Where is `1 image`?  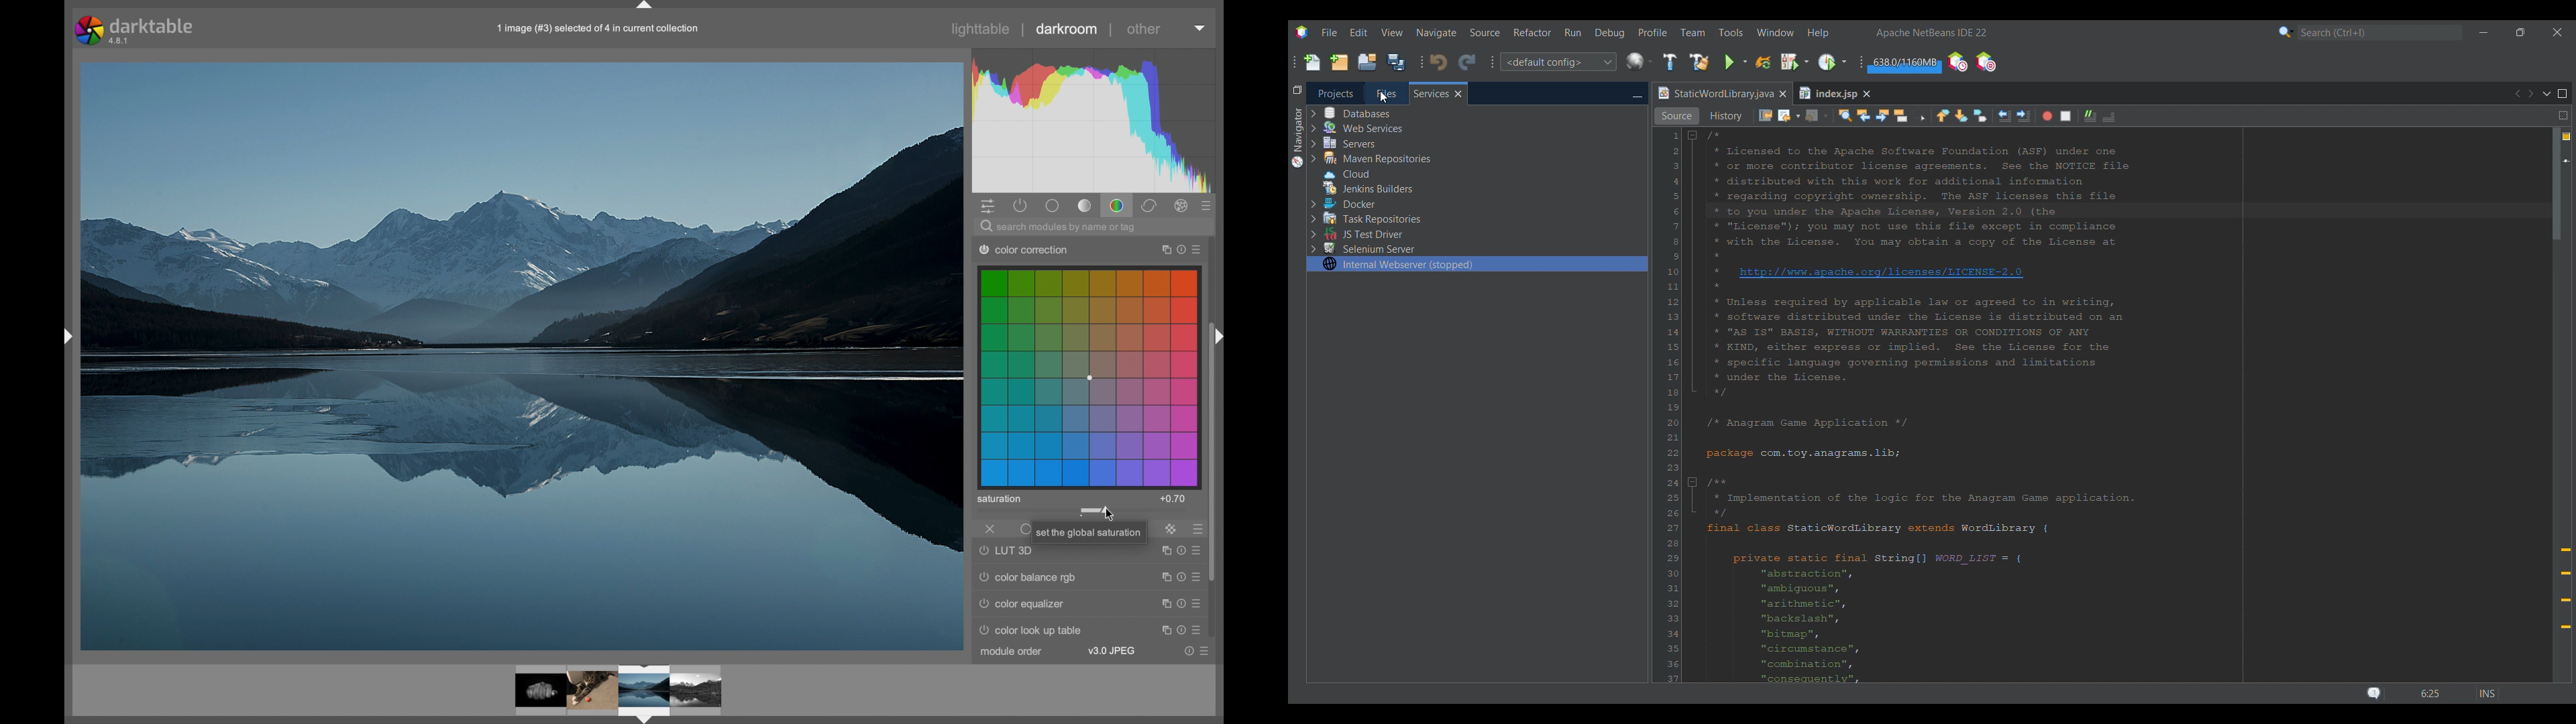
1 image is located at coordinates (599, 29).